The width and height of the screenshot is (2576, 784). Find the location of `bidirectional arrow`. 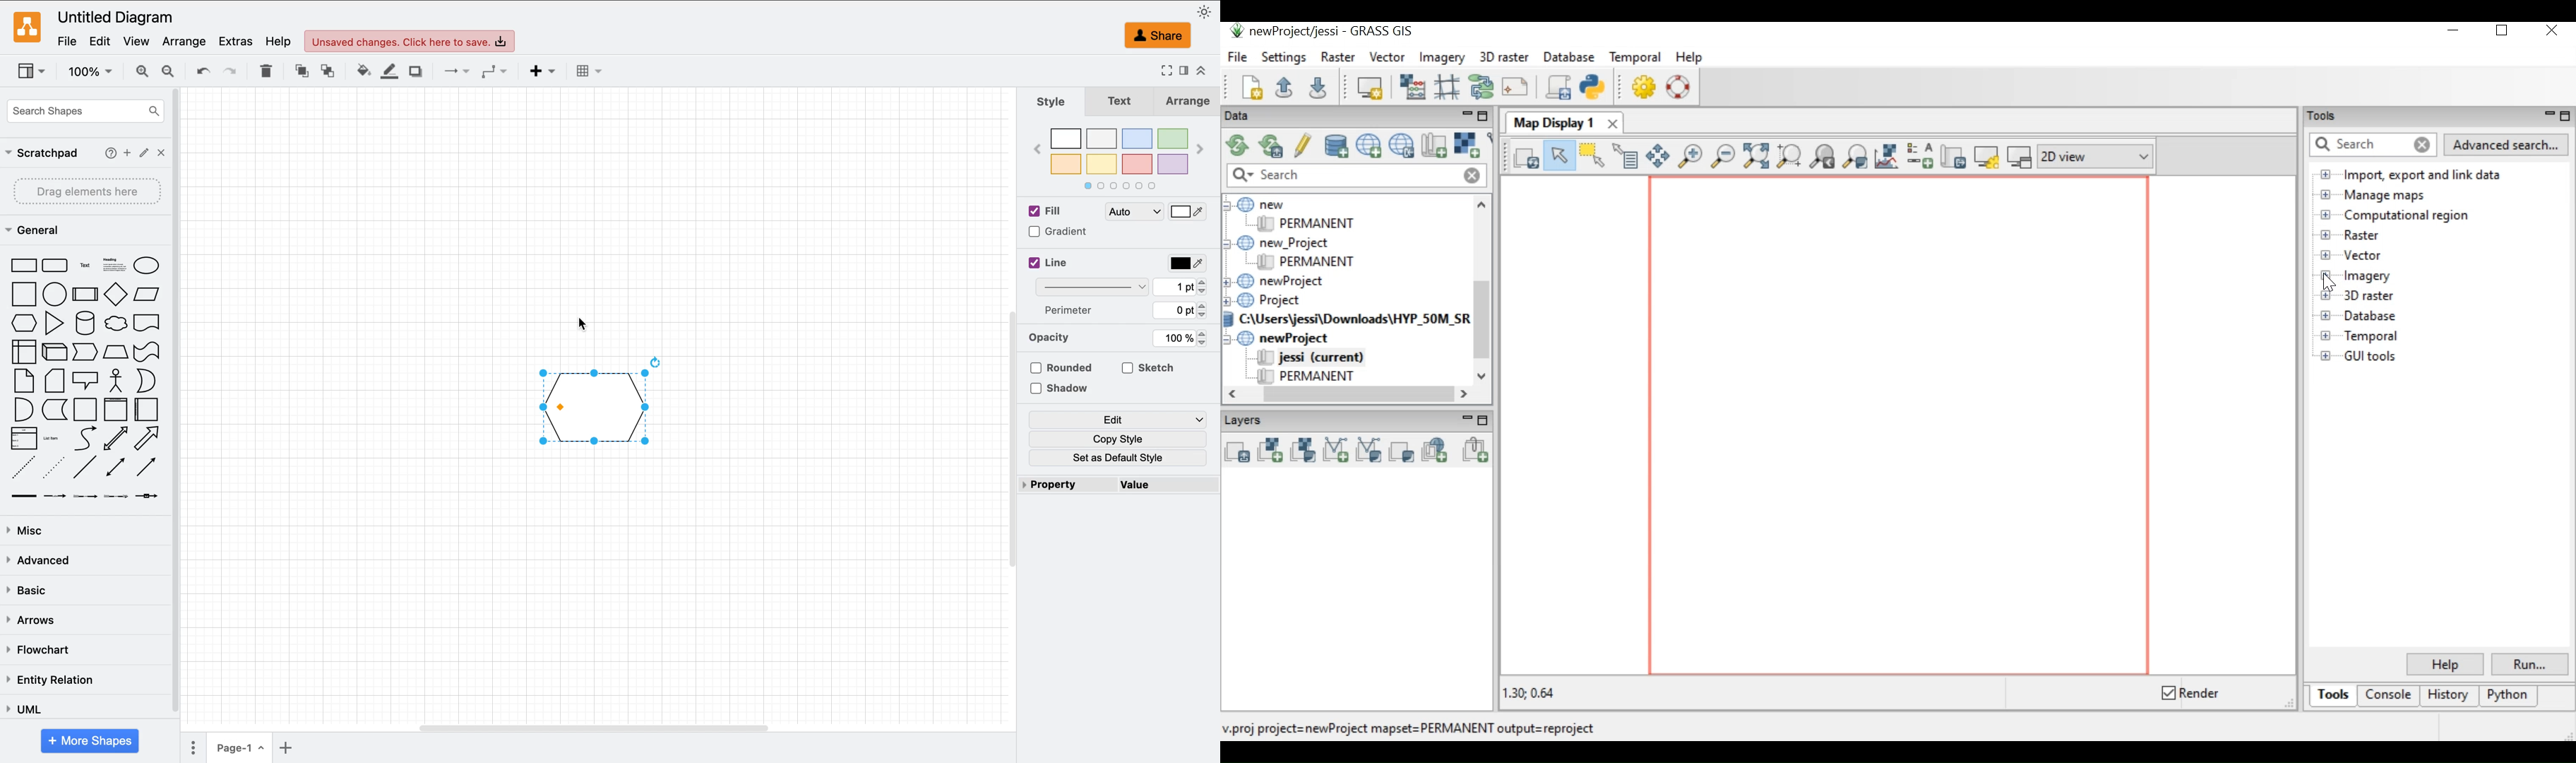

bidirectional arrow is located at coordinates (116, 437).